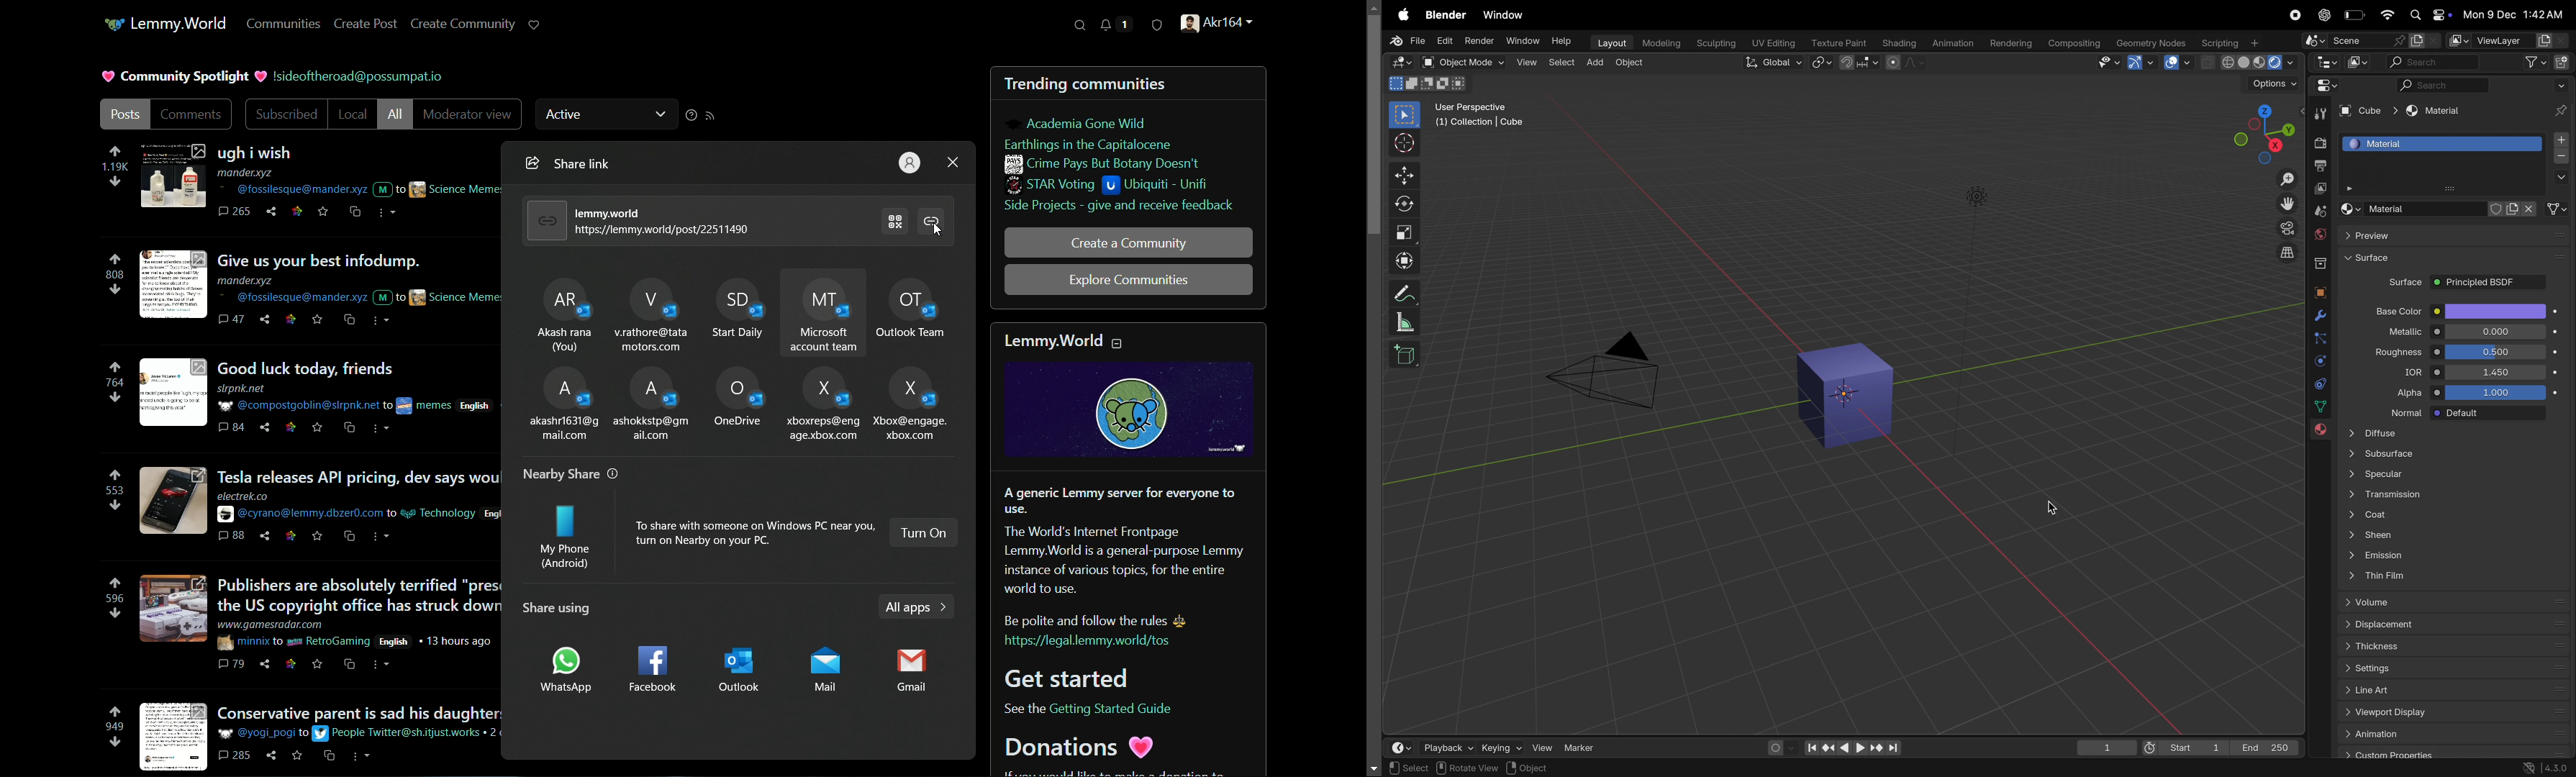  I want to click on more actions, so click(381, 322).